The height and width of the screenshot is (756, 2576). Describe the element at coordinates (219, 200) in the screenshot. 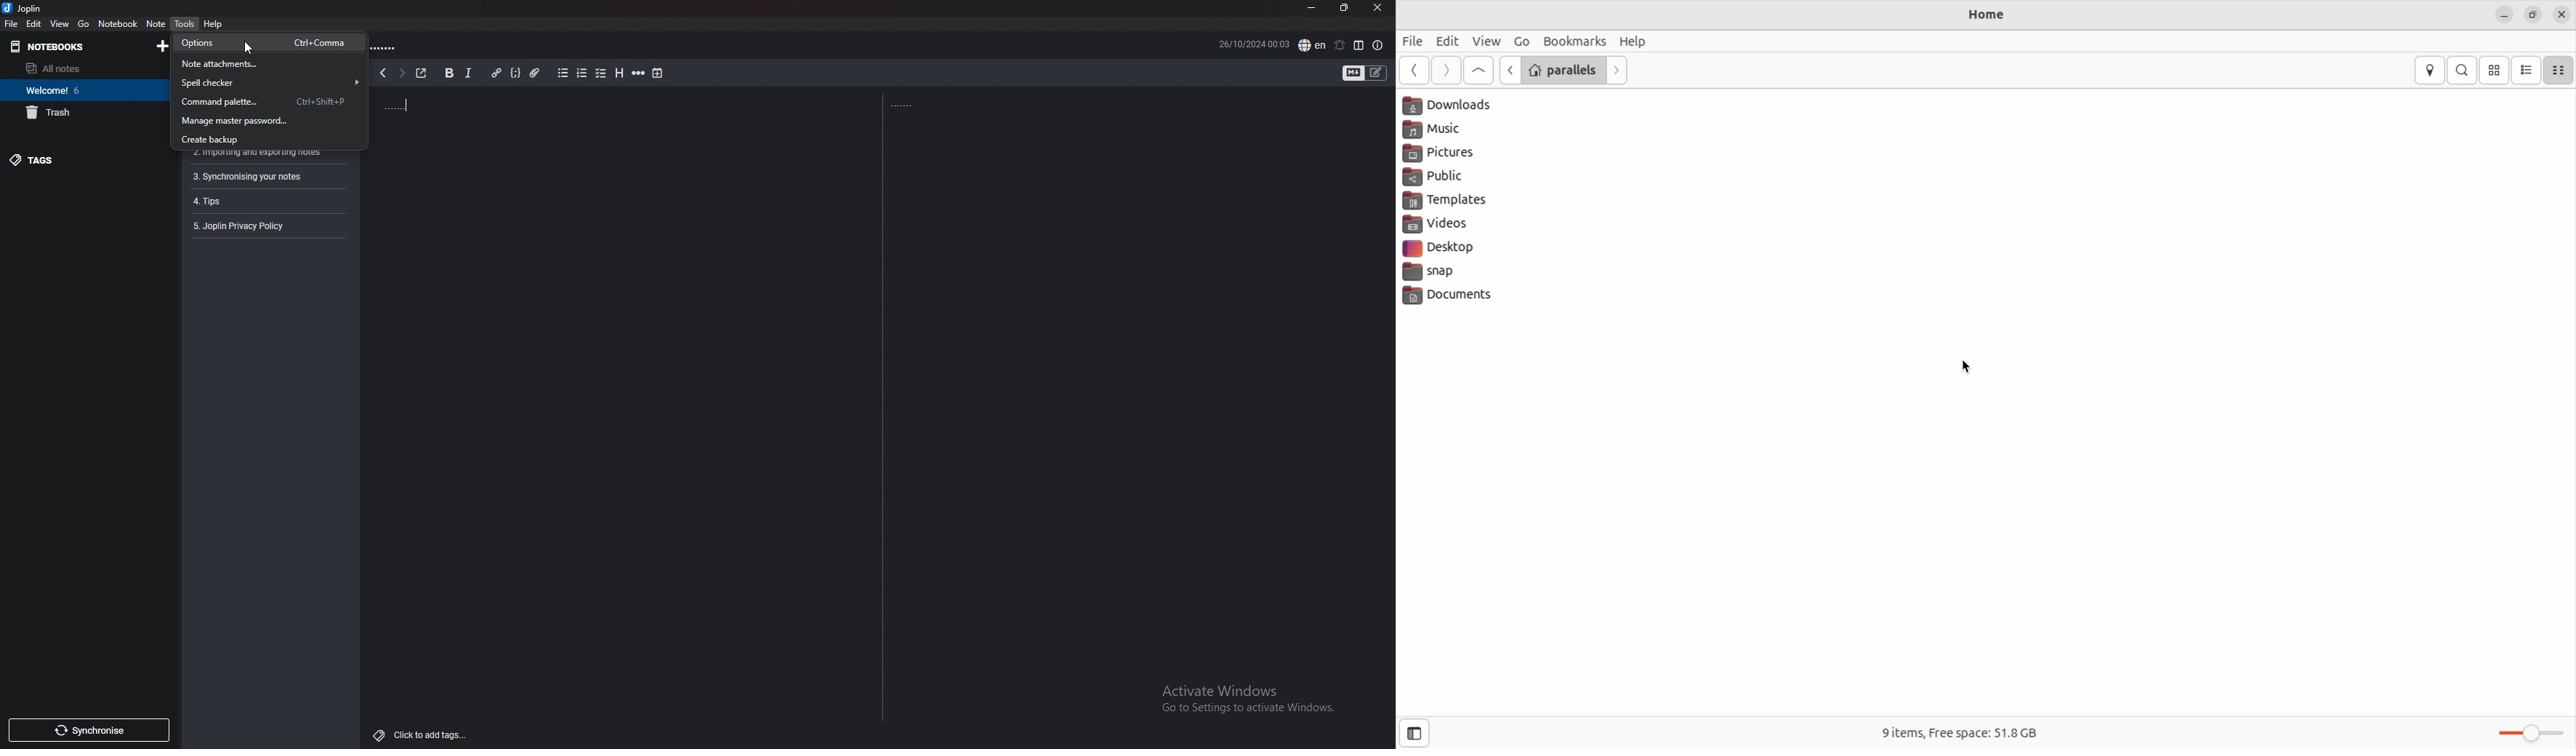

I see `4.Tips` at that location.